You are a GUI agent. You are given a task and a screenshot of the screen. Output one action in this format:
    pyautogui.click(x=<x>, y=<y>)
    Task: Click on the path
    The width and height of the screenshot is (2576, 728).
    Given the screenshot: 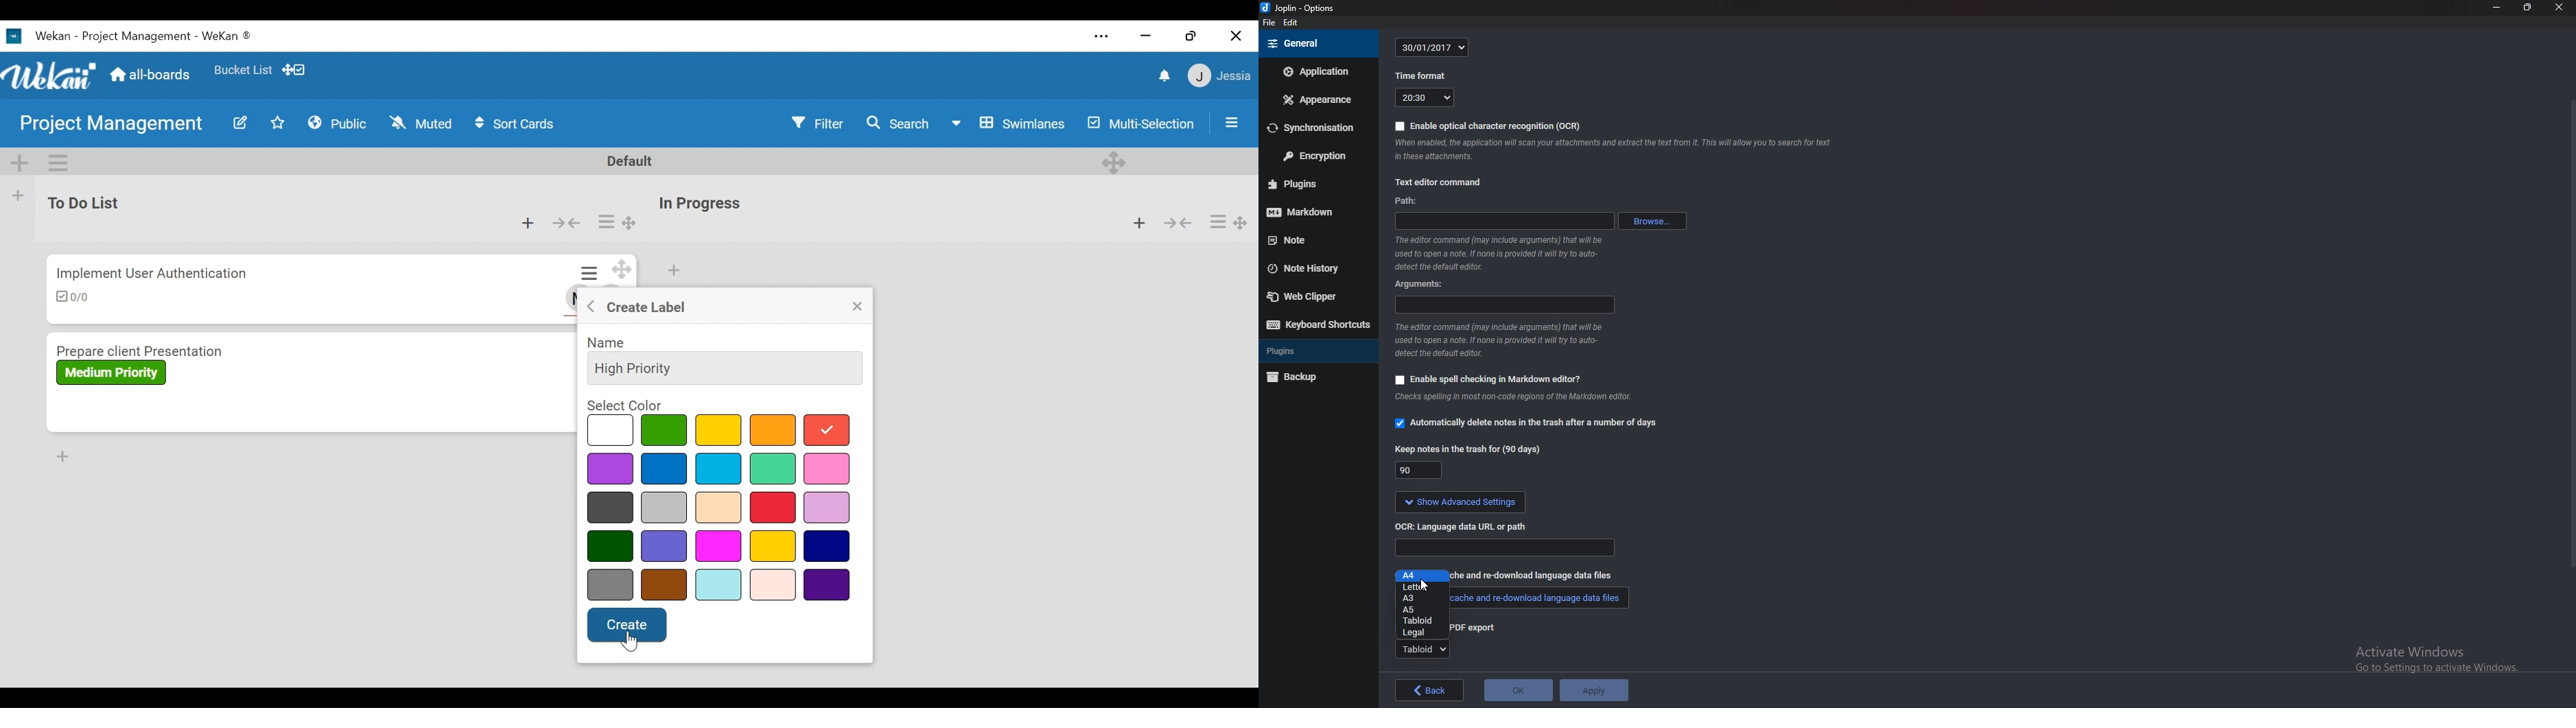 What is the action you would take?
    pyautogui.click(x=1510, y=550)
    